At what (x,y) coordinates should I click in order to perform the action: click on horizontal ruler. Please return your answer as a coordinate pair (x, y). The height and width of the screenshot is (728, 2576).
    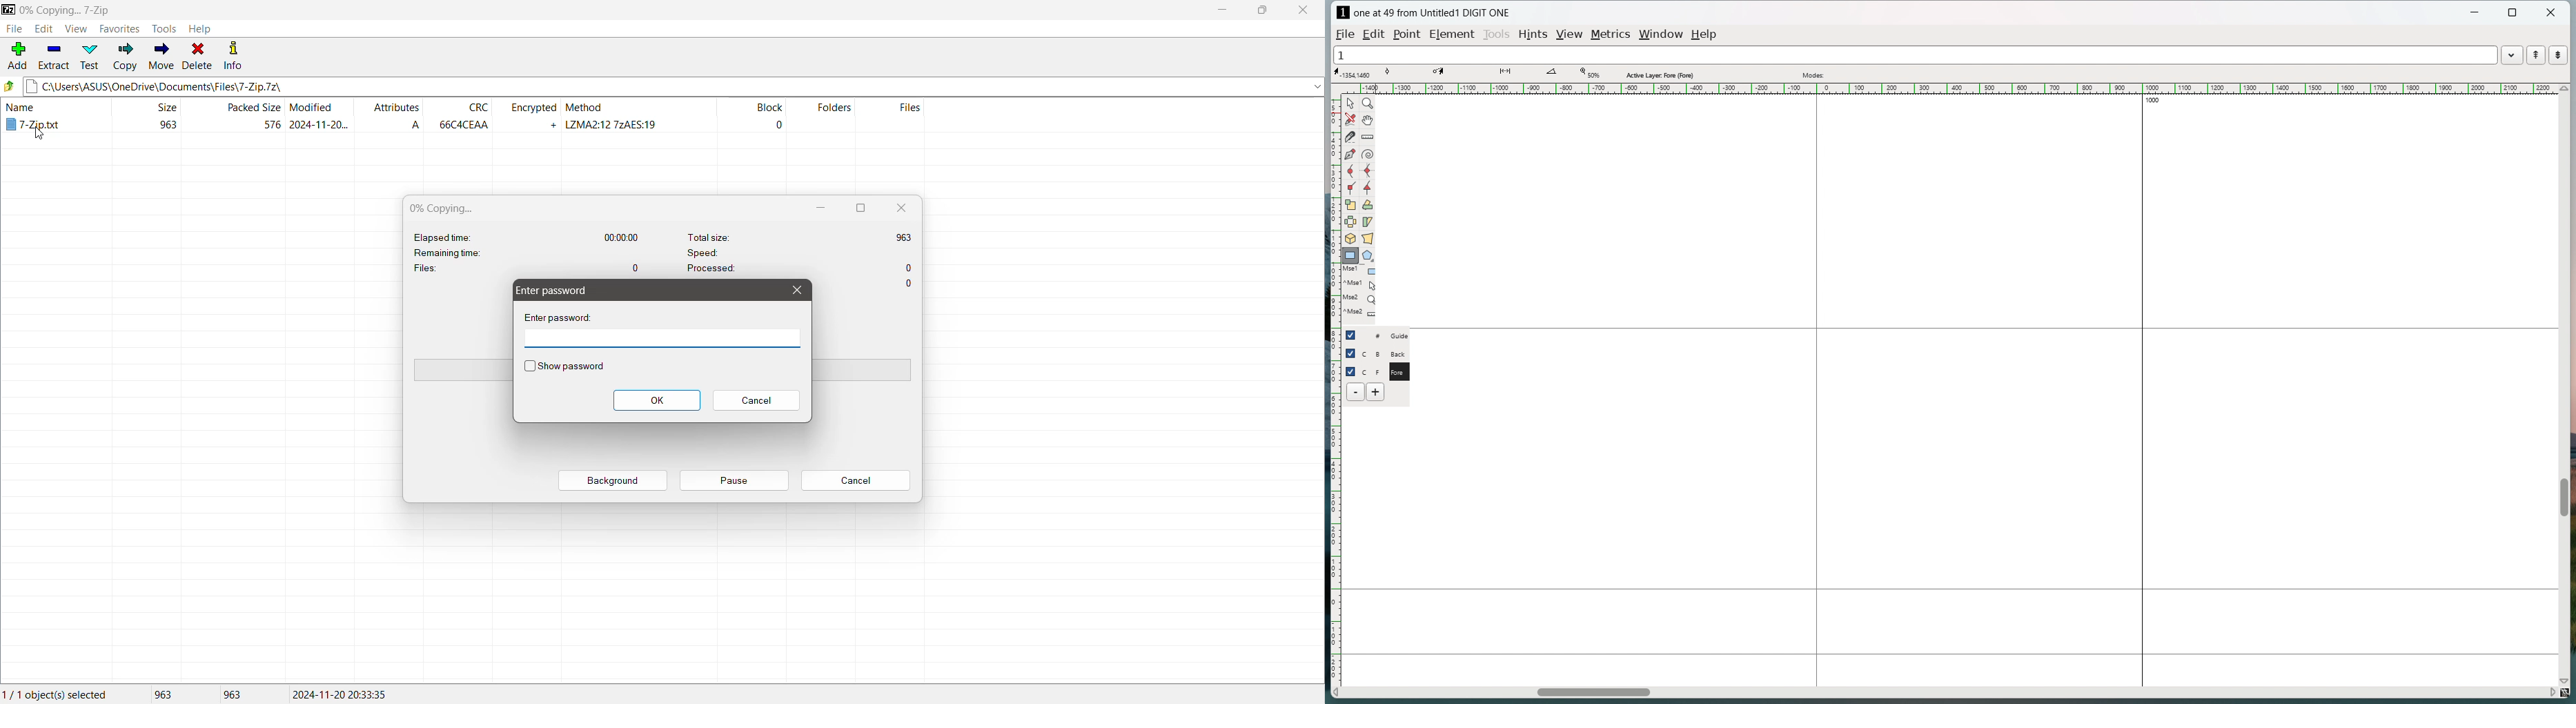
    Looking at the image, I should click on (1948, 88).